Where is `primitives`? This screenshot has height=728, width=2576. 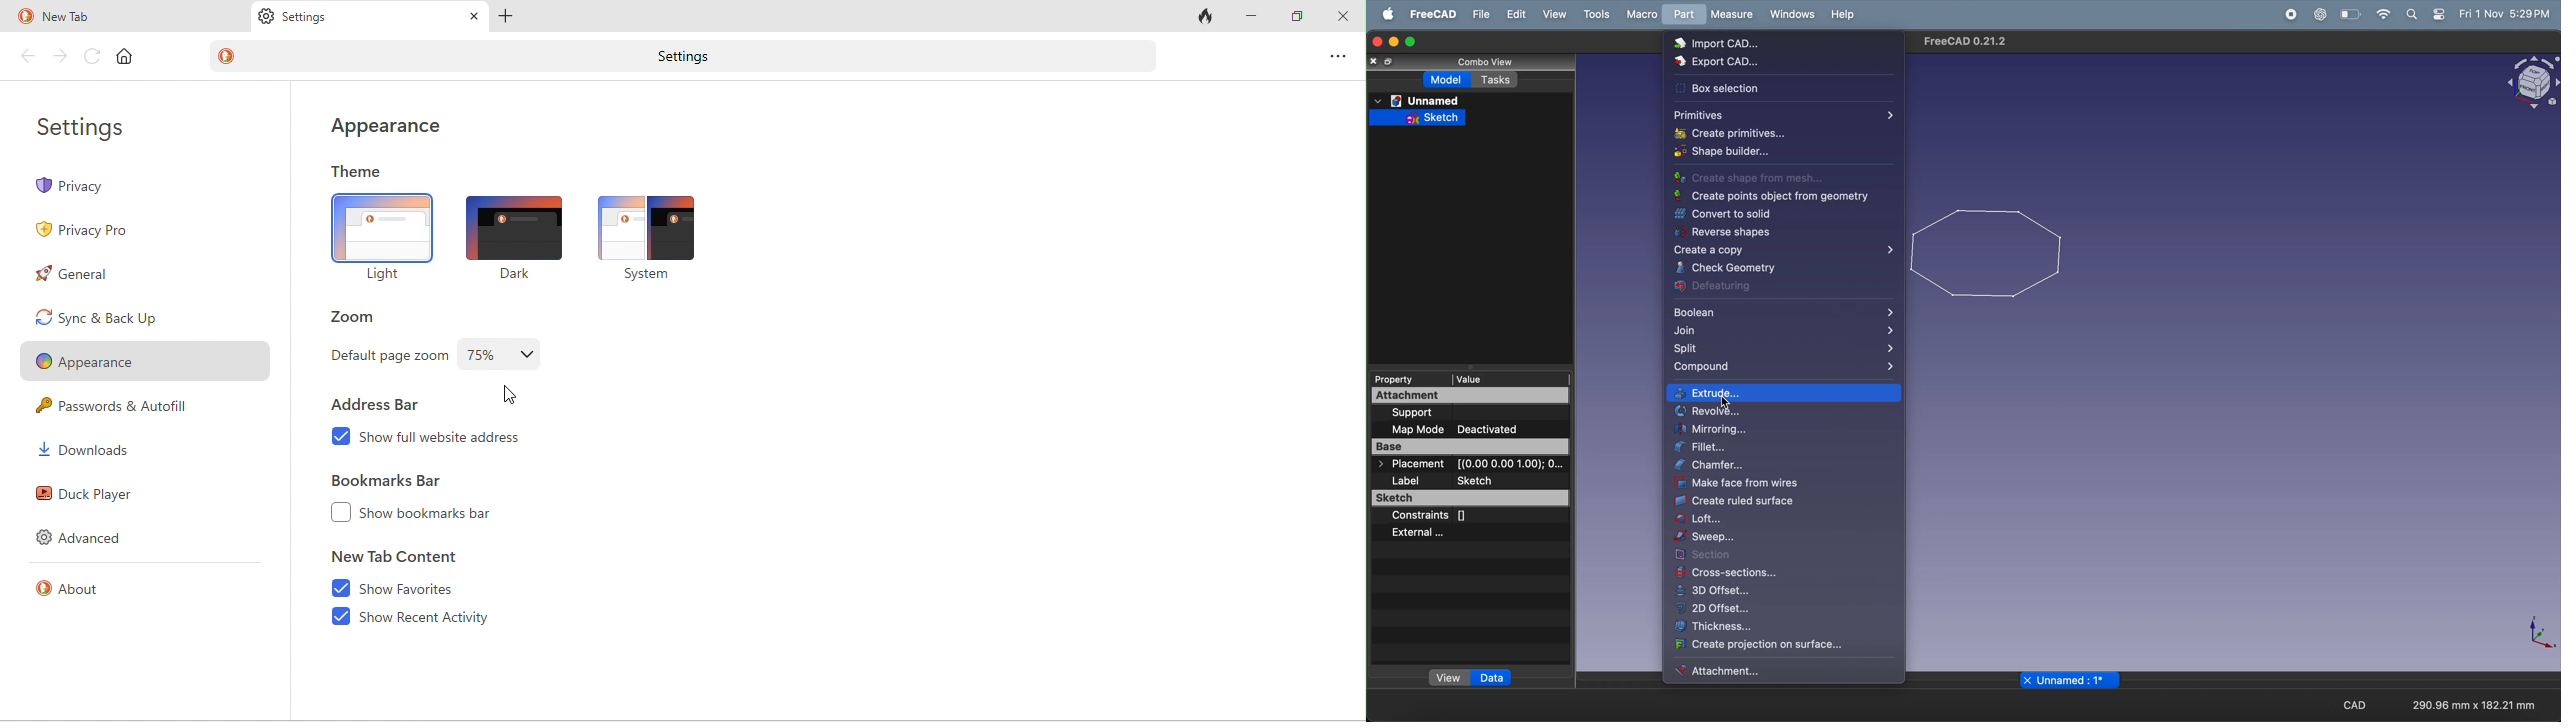
primitives is located at coordinates (1785, 116).